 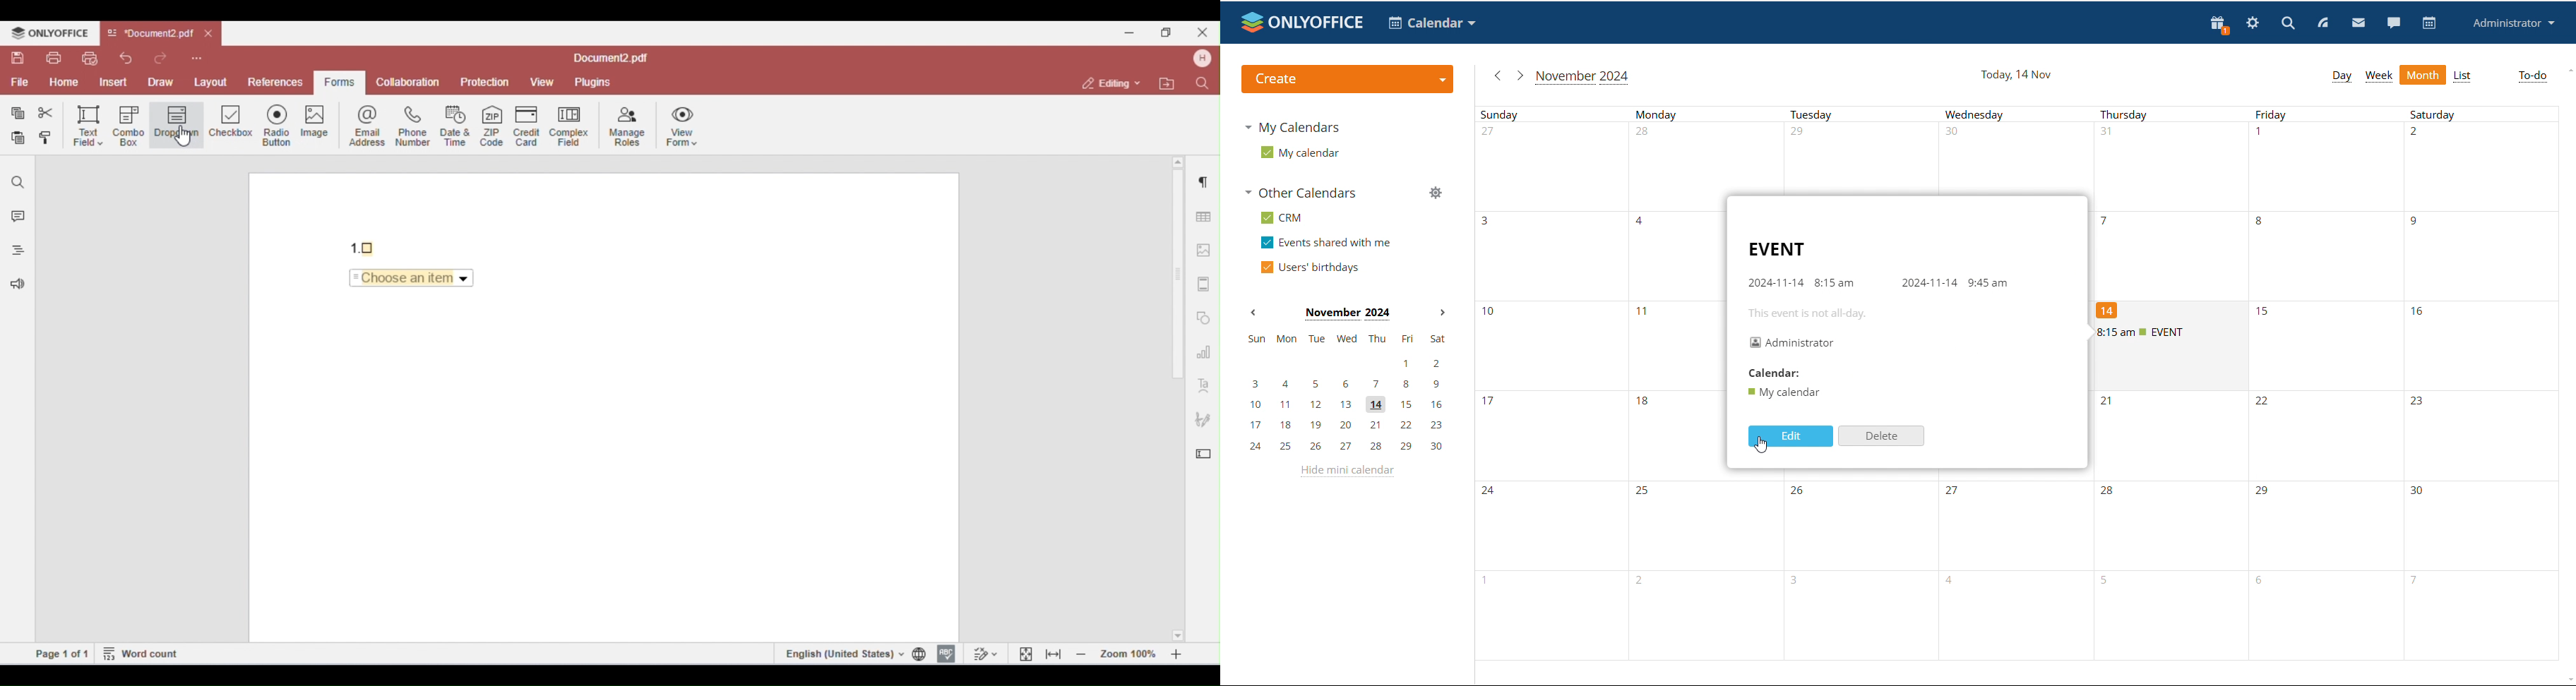 What do you see at coordinates (2025, 526) in the screenshot?
I see `Tuesdays` at bounding box center [2025, 526].